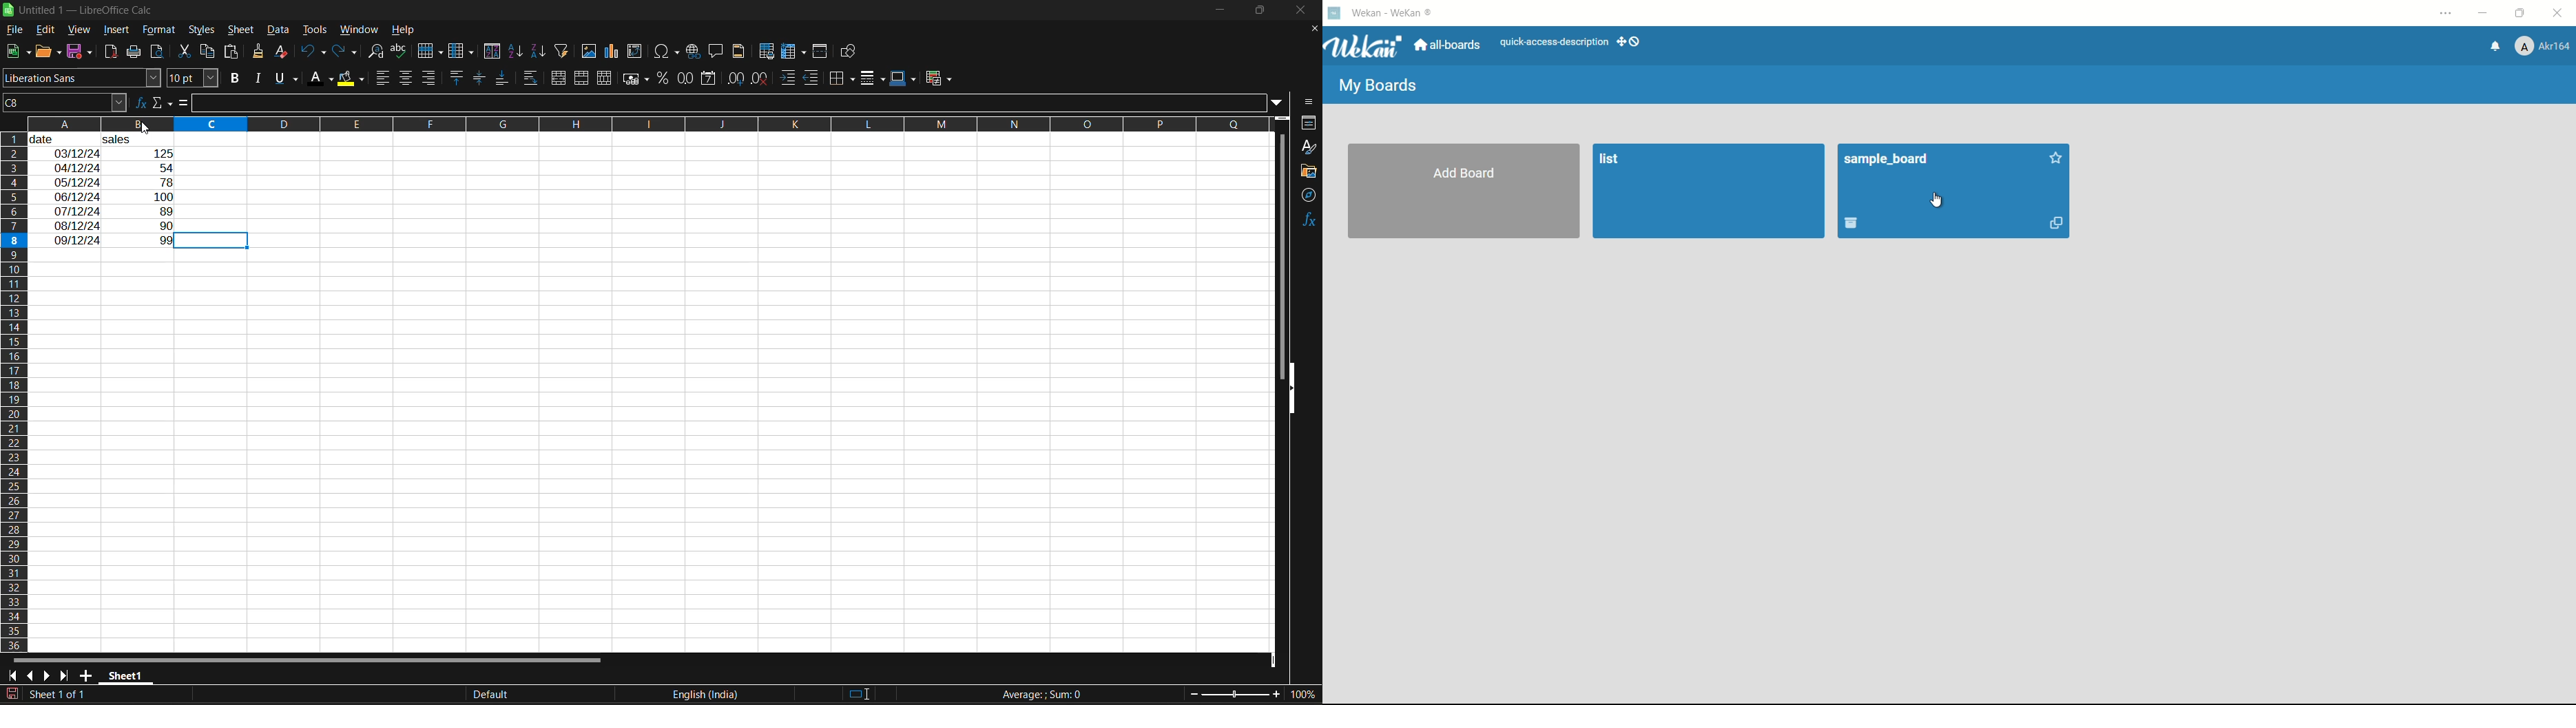 Image resolution: width=2576 pixels, height=728 pixels. What do you see at coordinates (113, 196) in the screenshot?
I see `data` at bounding box center [113, 196].